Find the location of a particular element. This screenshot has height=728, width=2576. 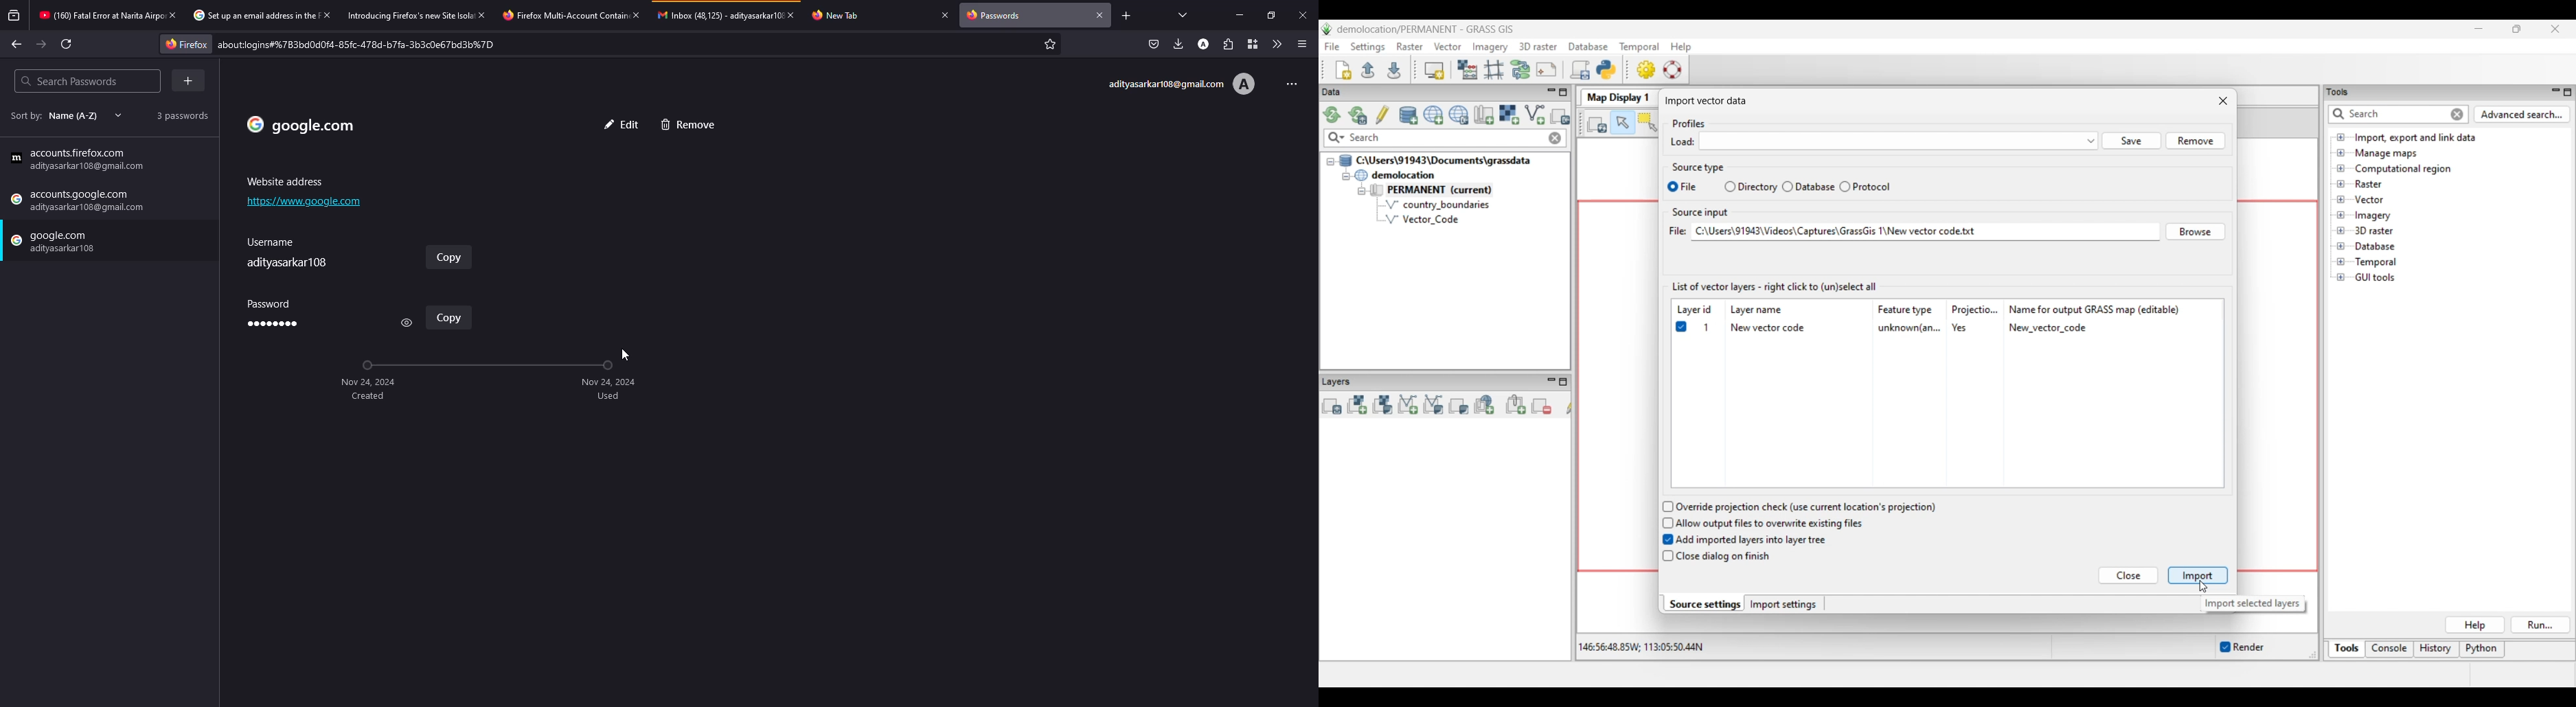

password saved is located at coordinates (72, 244).